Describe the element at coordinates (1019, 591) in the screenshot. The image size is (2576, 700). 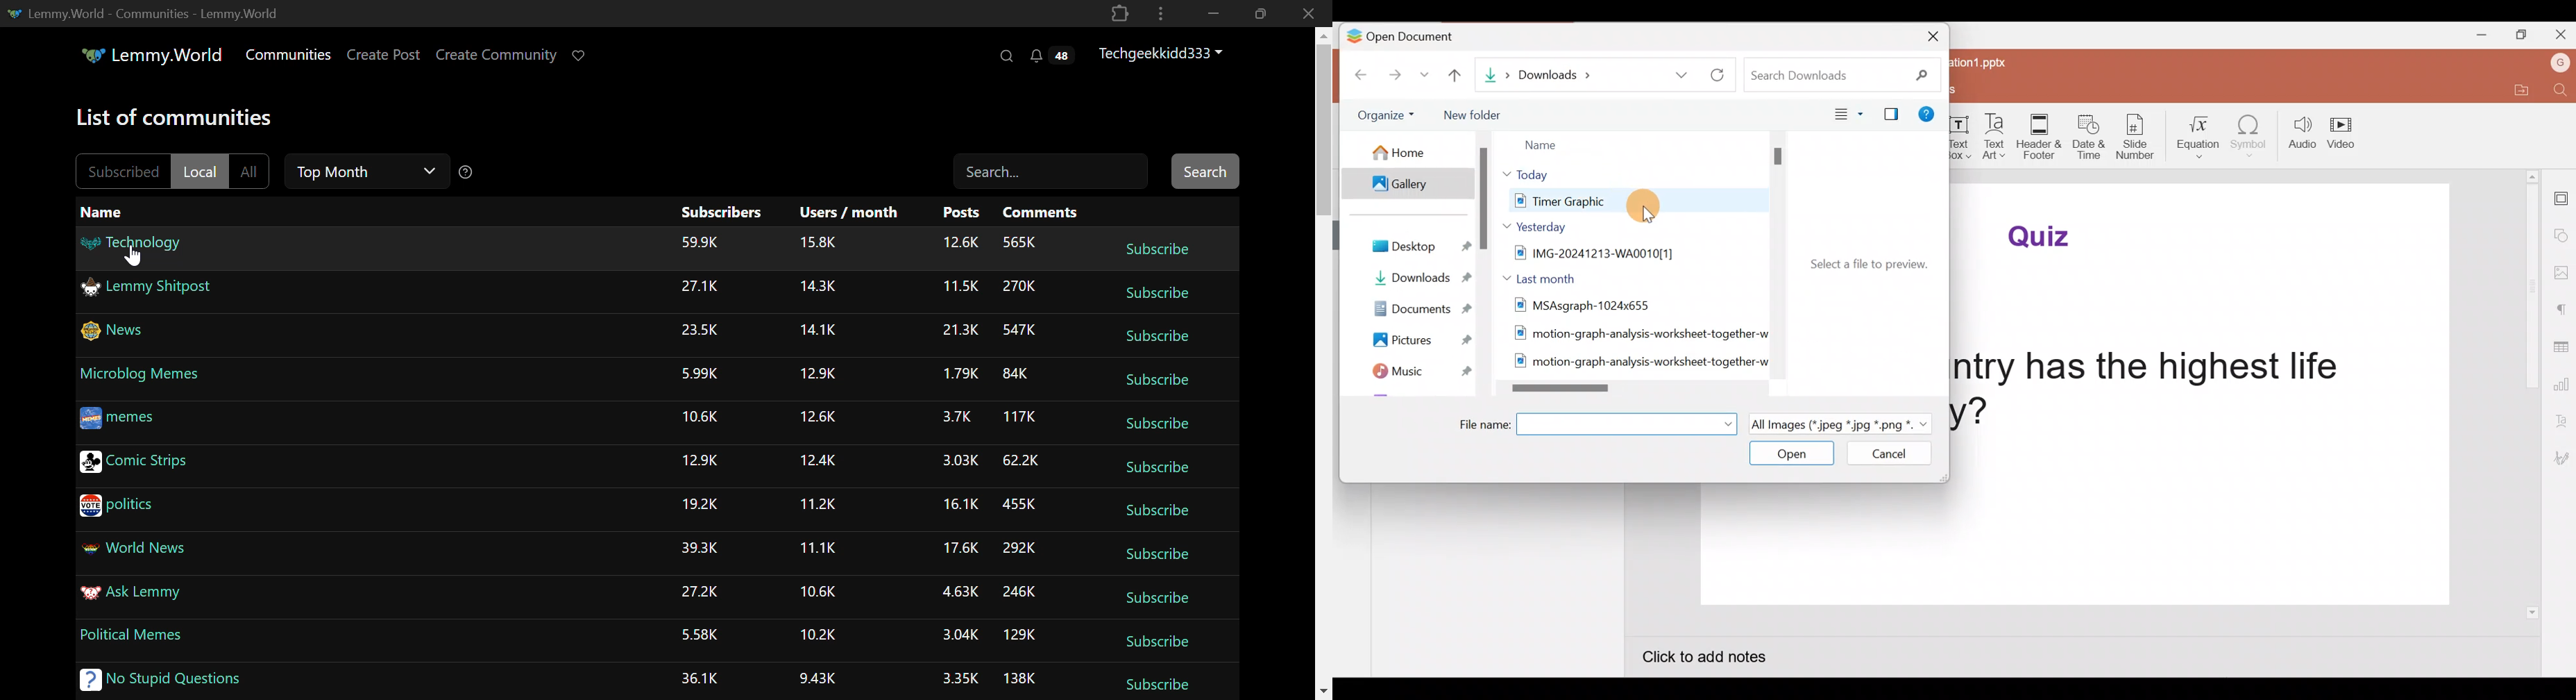
I see `246K` at that location.